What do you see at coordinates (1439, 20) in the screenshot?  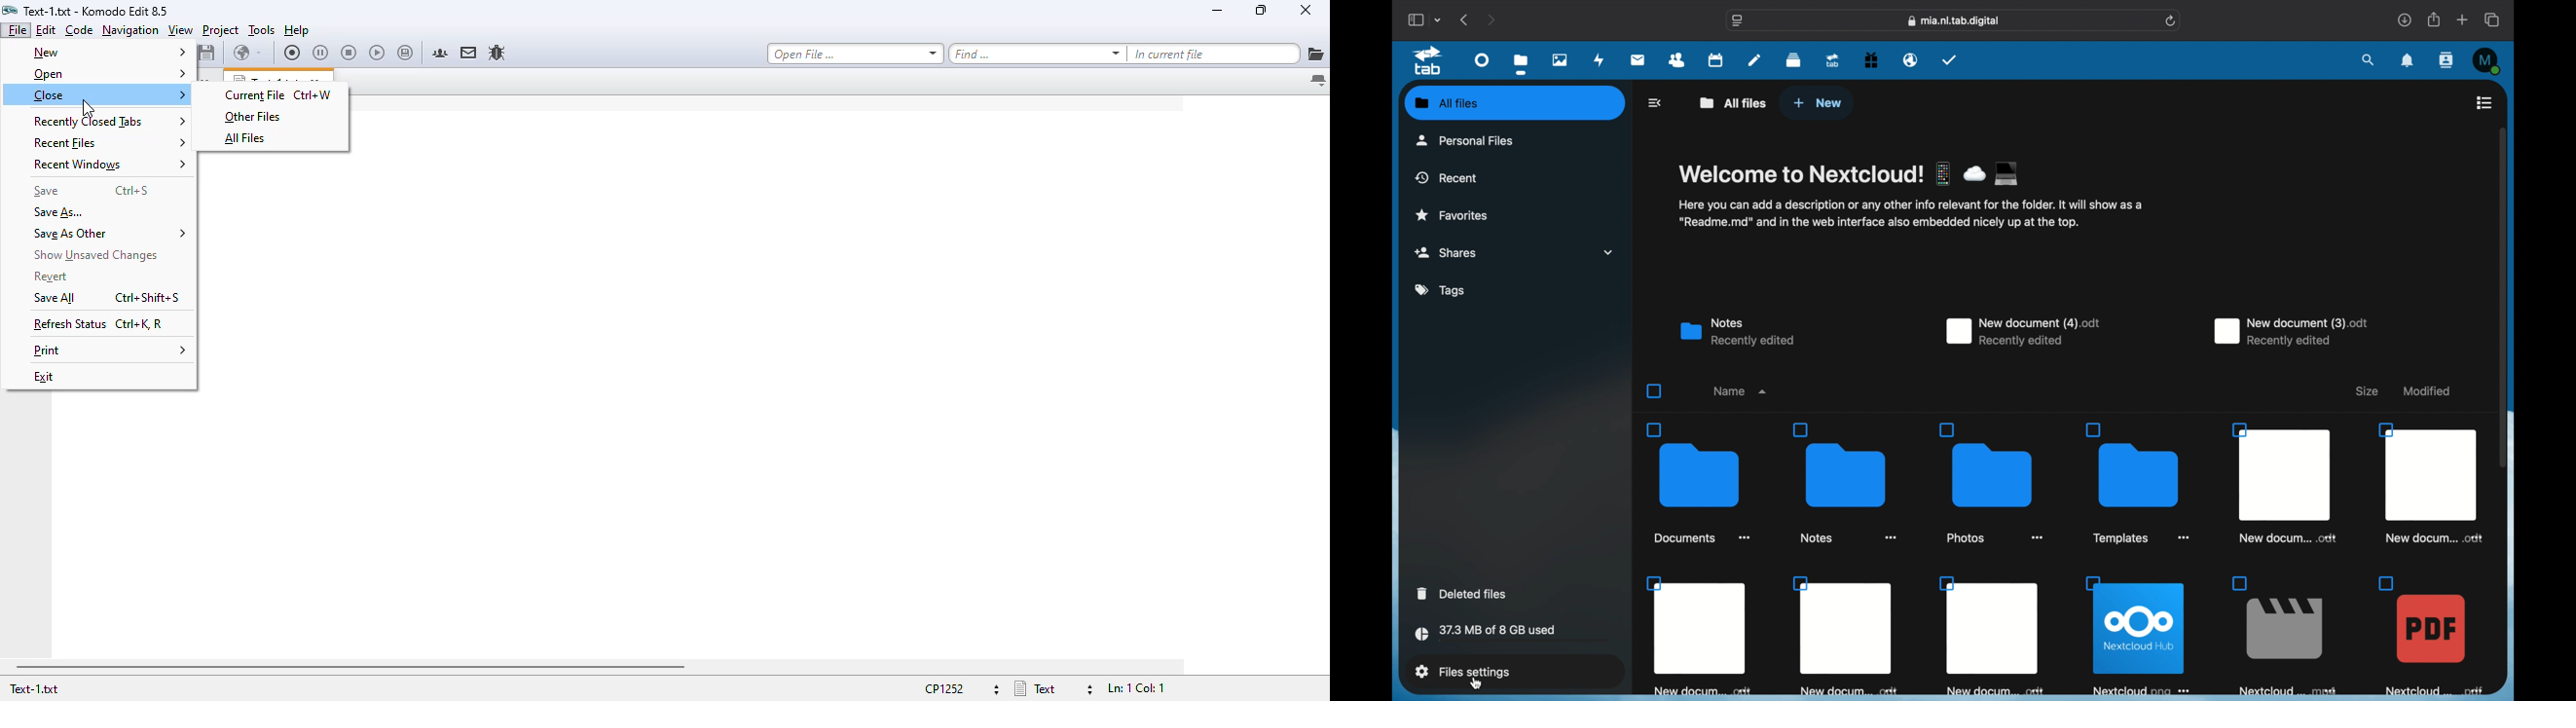 I see `tab group picker` at bounding box center [1439, 20].